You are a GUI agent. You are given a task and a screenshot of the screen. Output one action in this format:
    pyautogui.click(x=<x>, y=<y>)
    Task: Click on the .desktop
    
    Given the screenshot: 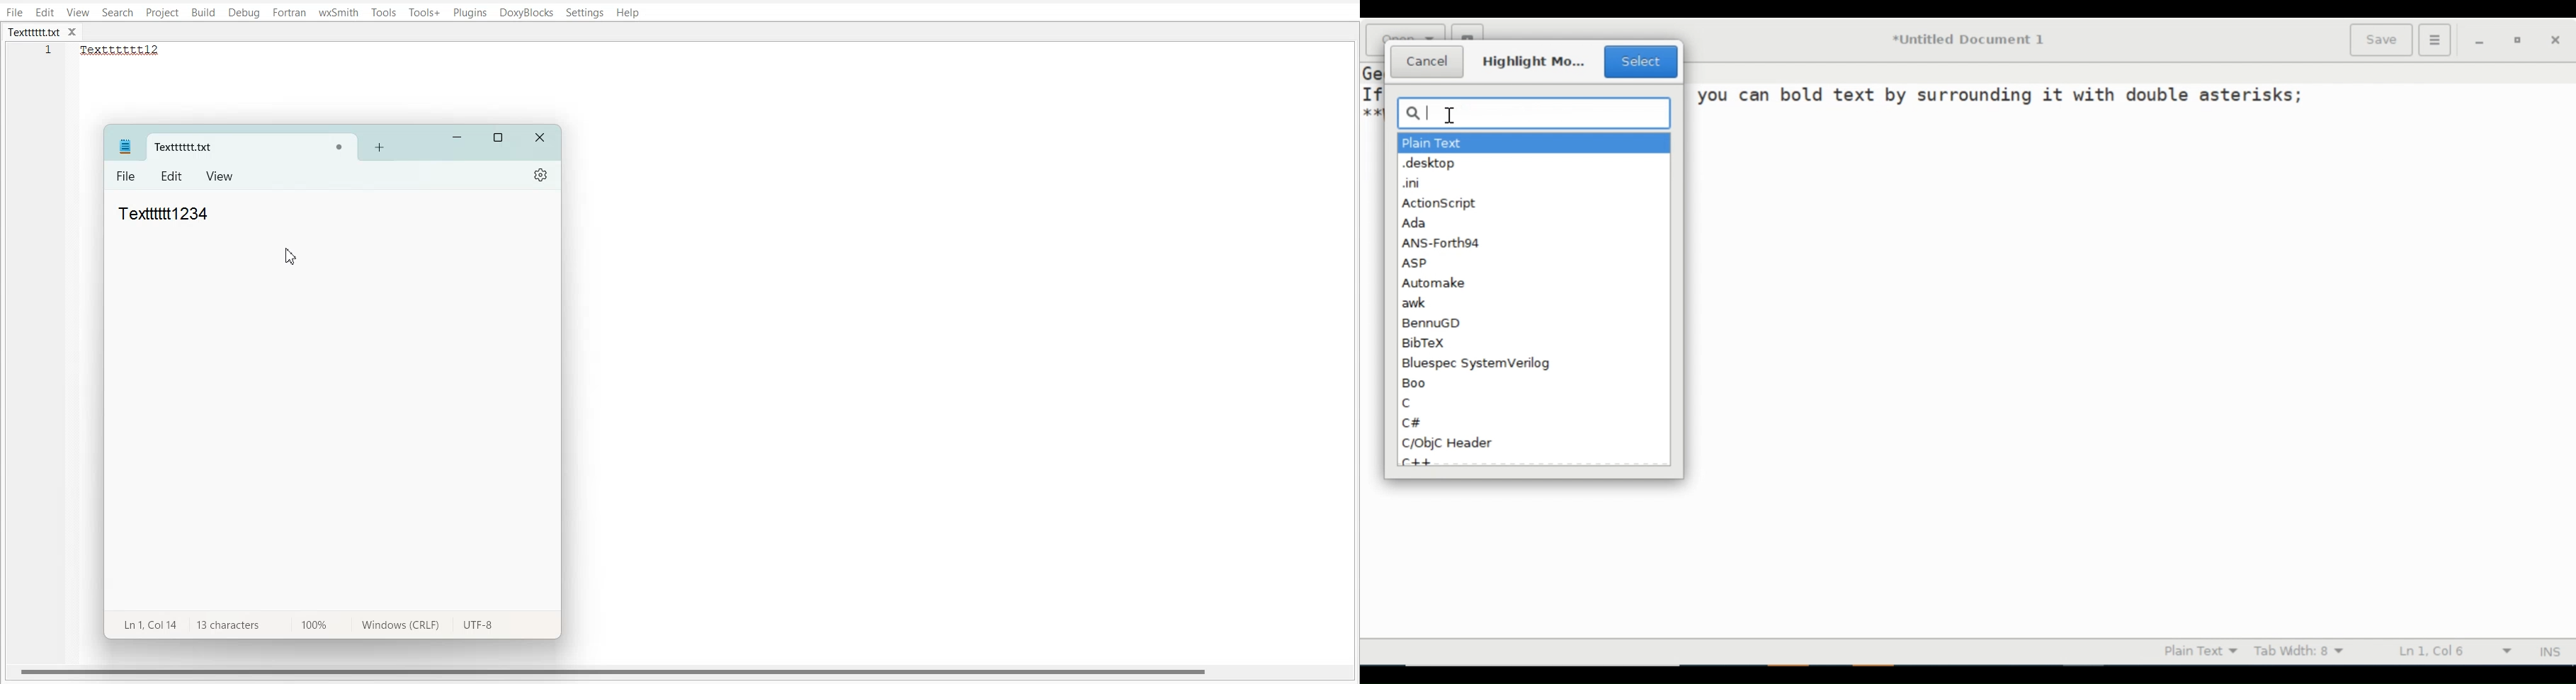 What is the action you would take?
    pyautogui.click(x=1430, y=163)
    